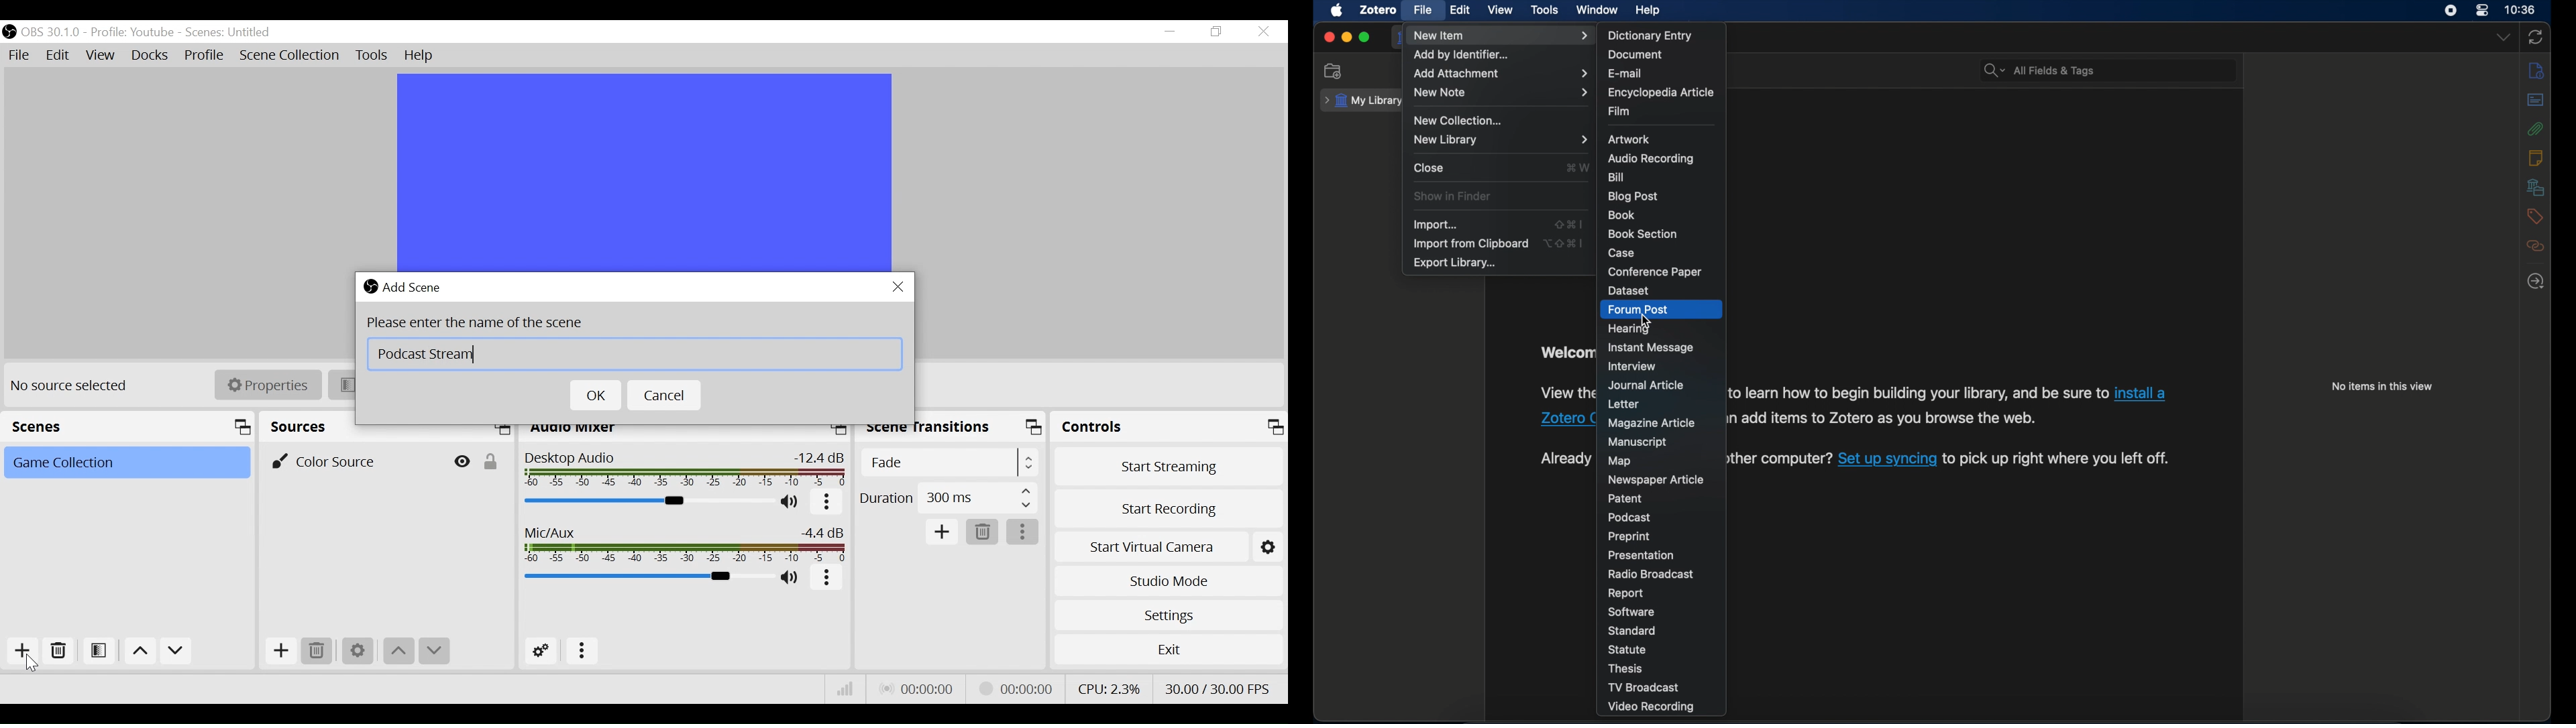 The image size is (2576, 728). Describe the element at coordinates (1346, 38) in the screenshot. I see `minimize` at that location.